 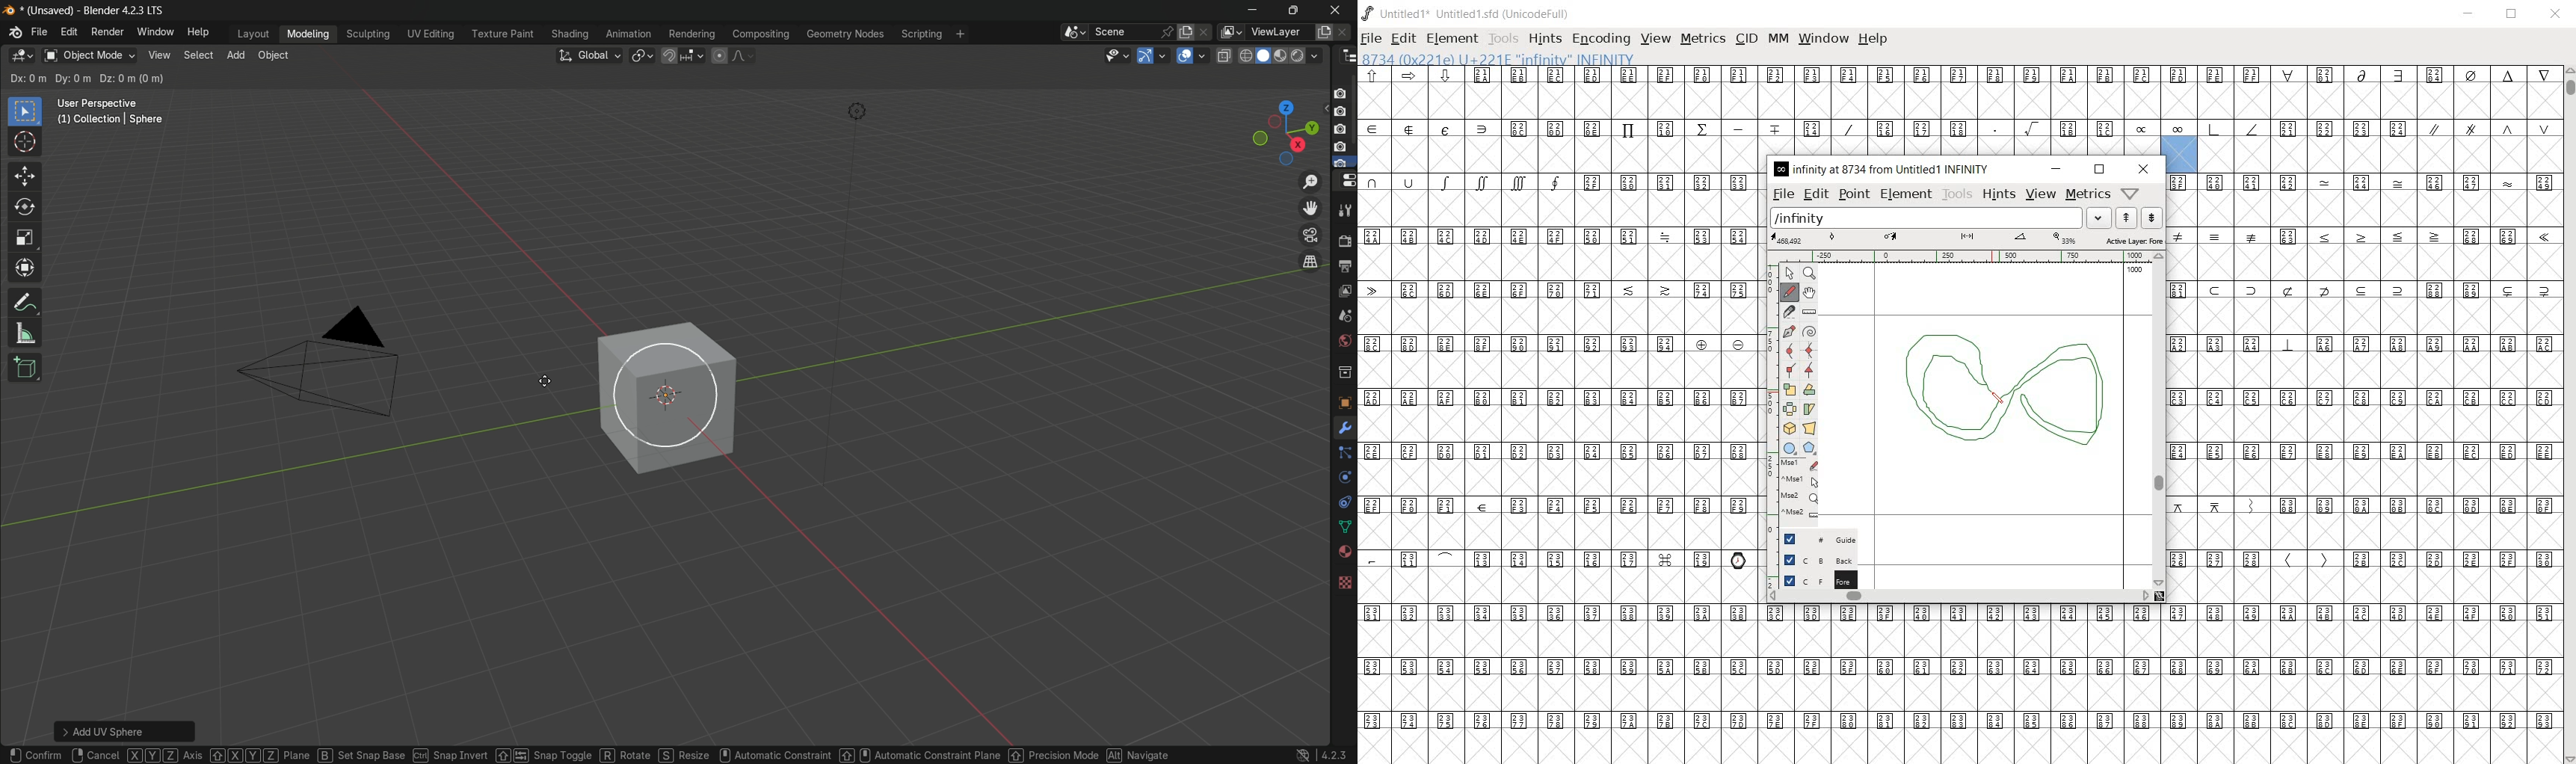 I want to click on symbol, so click(x=2509, y=182).